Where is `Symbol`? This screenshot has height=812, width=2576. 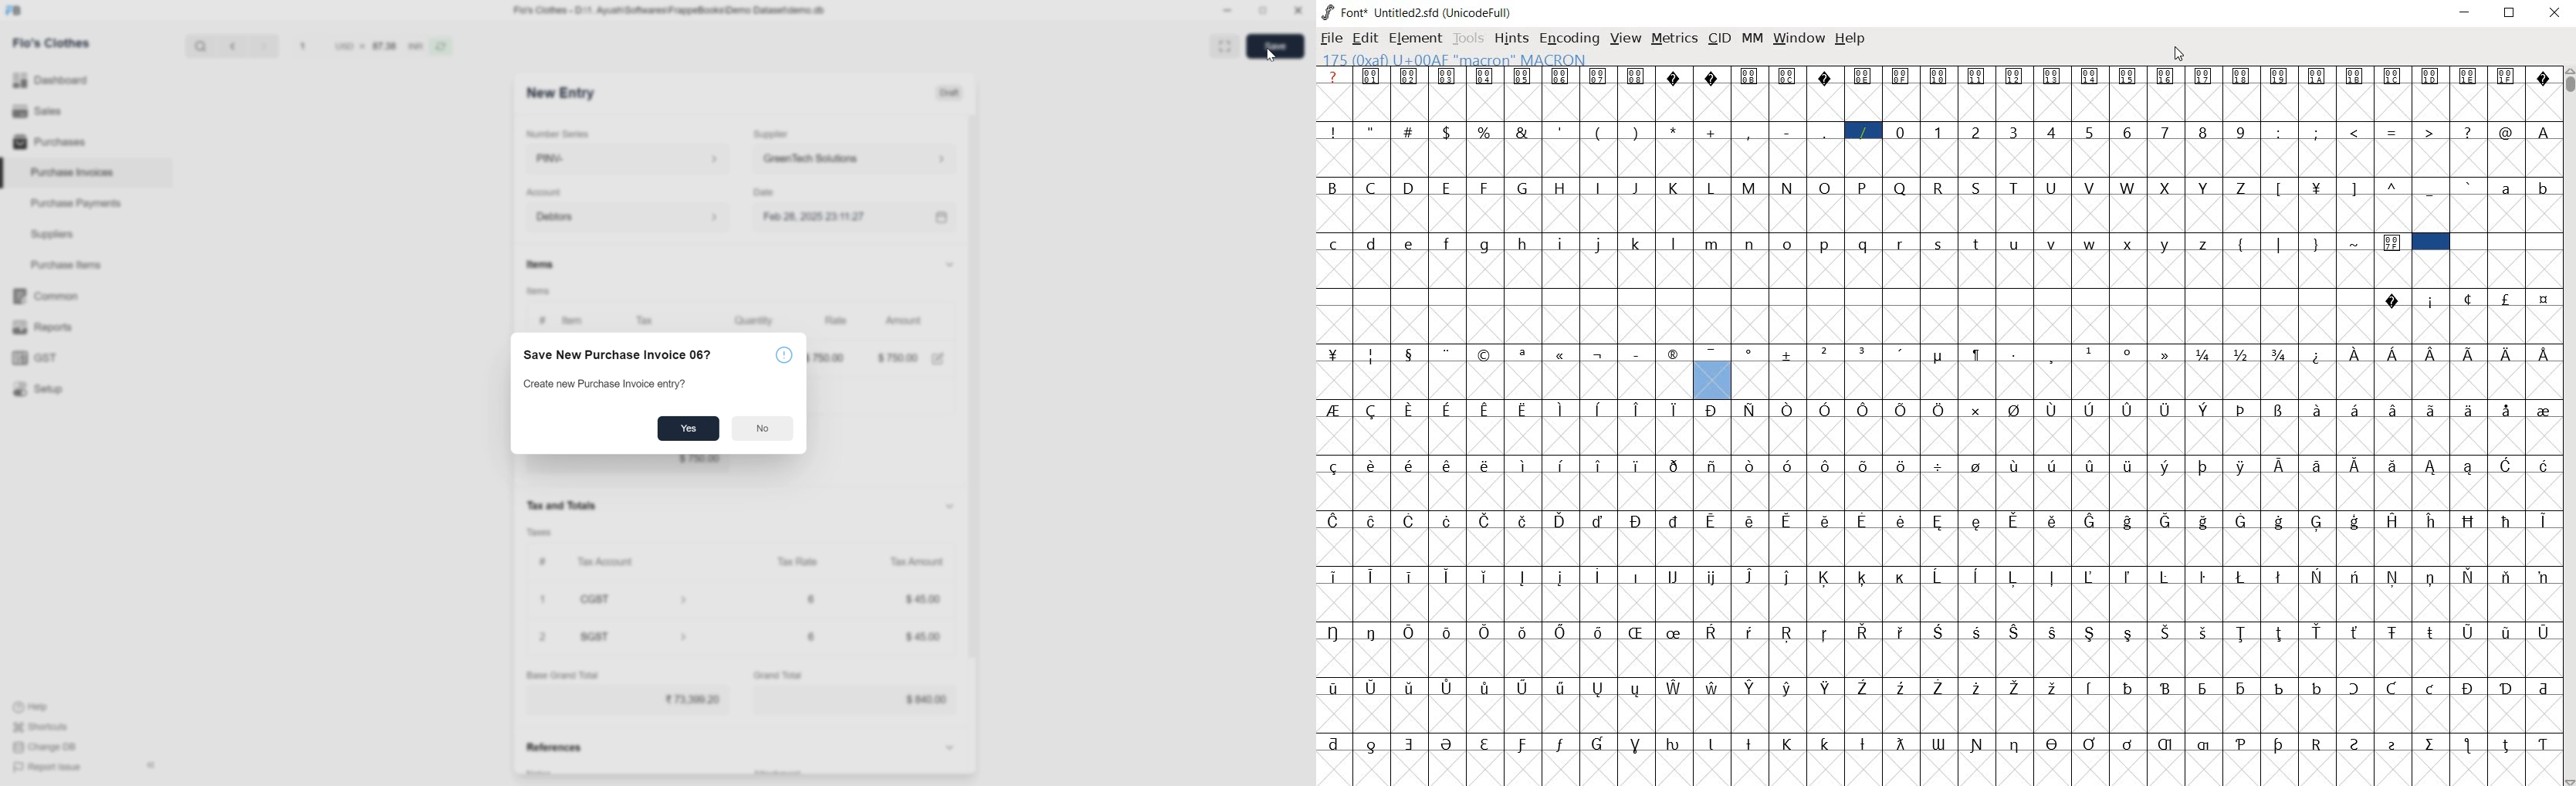 Symbol is located at coordinates (1561, 354).